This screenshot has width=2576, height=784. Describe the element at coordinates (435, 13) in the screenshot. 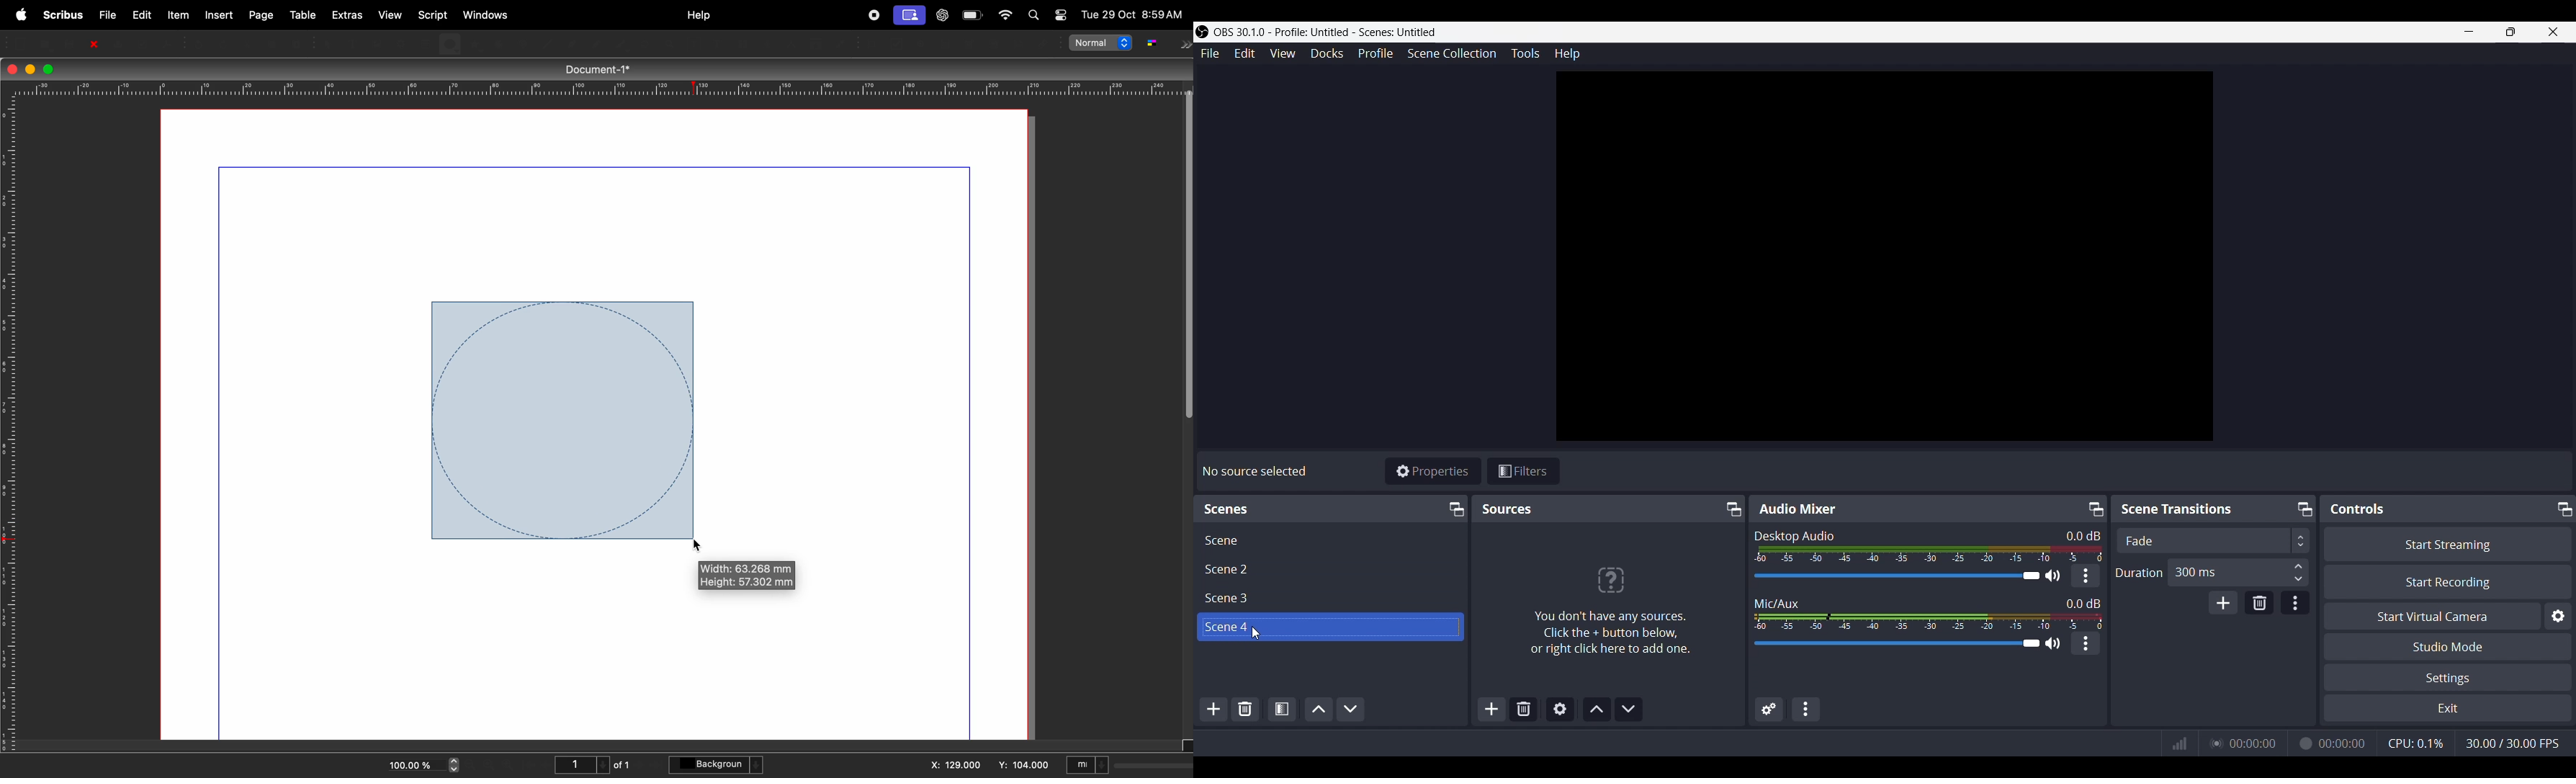

I see `script` at that location.